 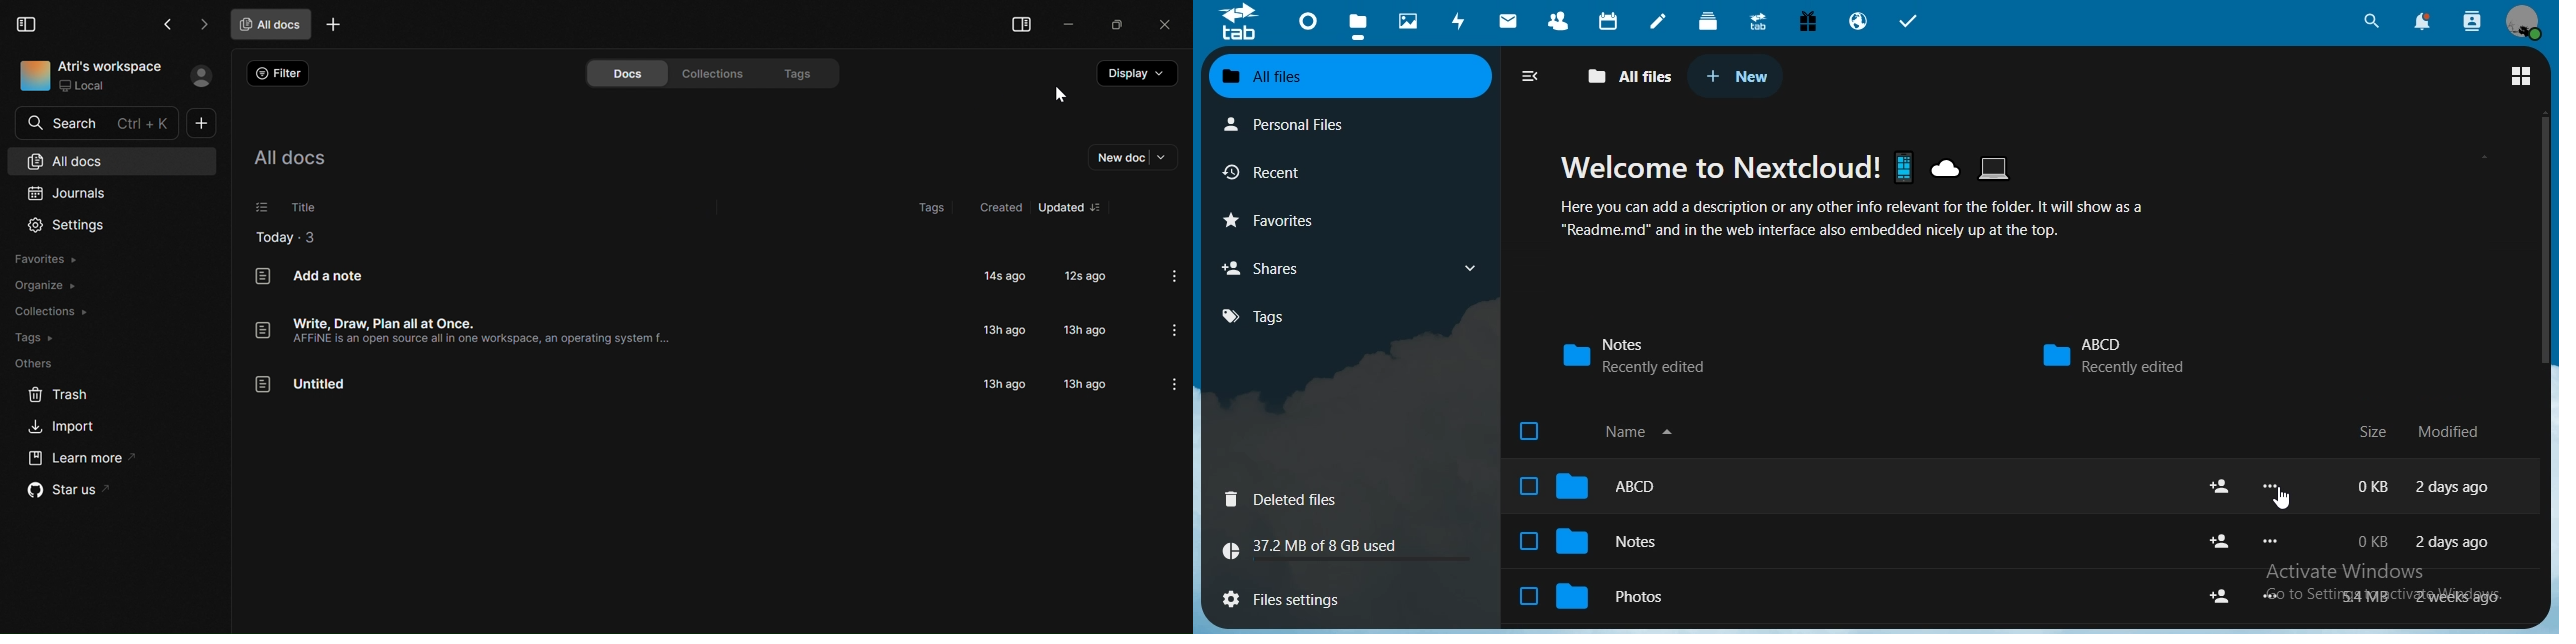 I want to click on deck, so click(x=1710, y=20).